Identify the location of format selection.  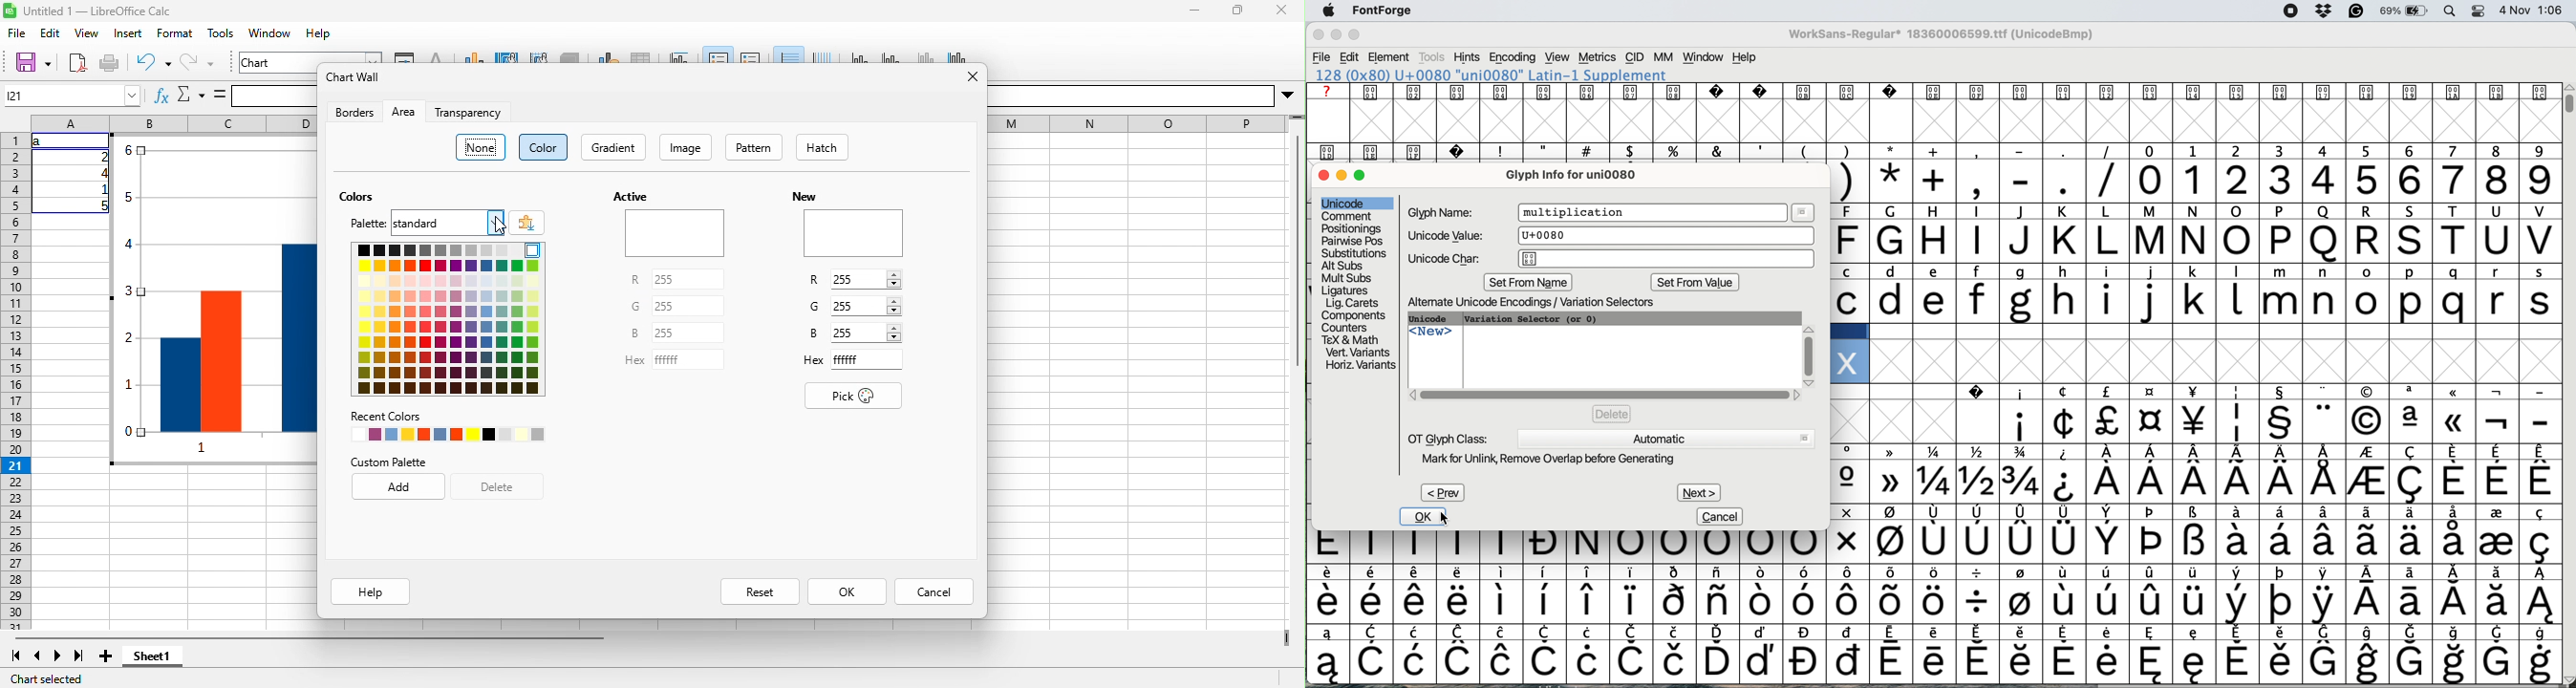
(404, 56).